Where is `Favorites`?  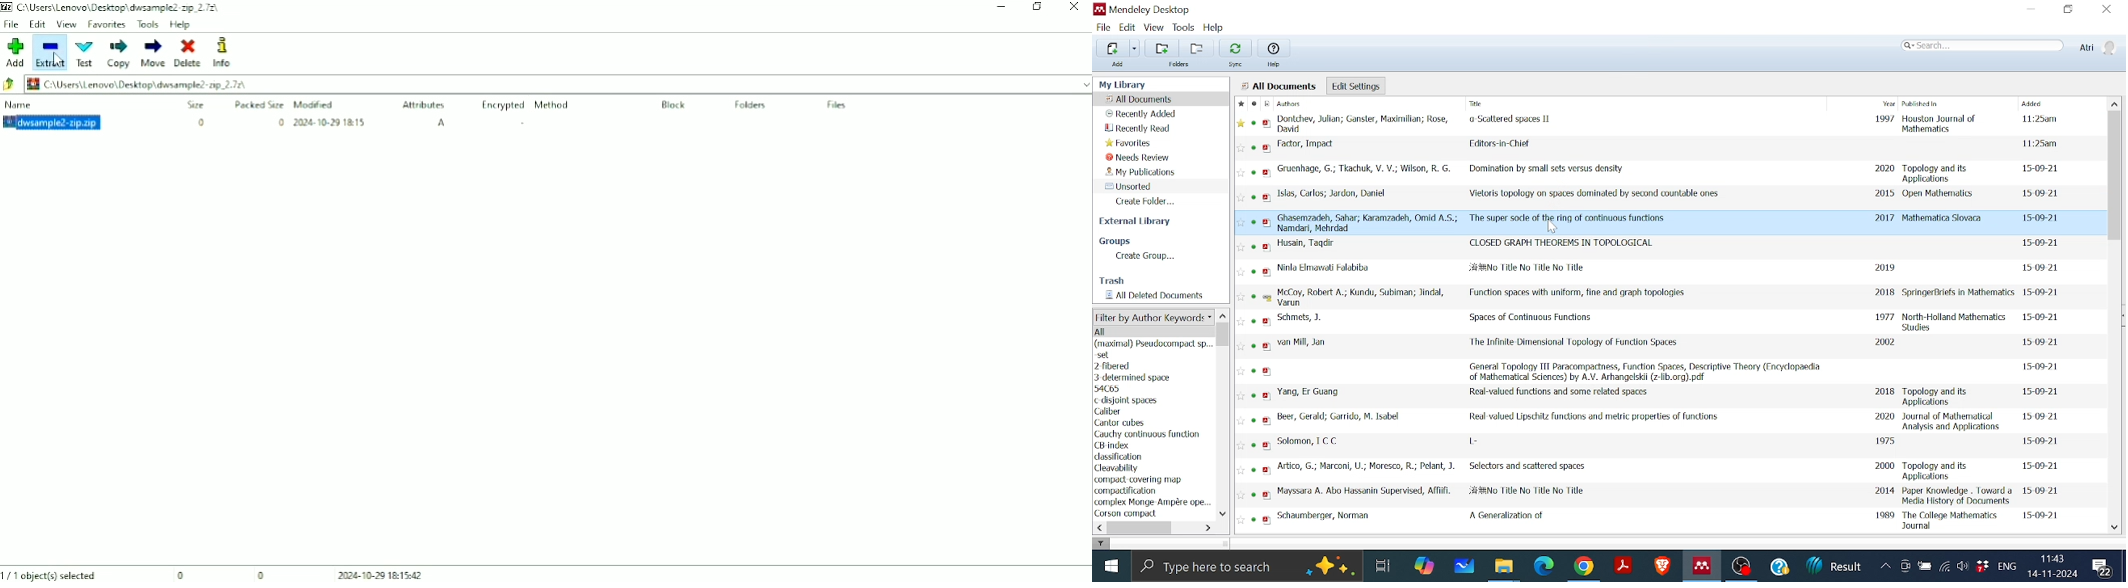 Favorites is located at coordinates (107, 24).